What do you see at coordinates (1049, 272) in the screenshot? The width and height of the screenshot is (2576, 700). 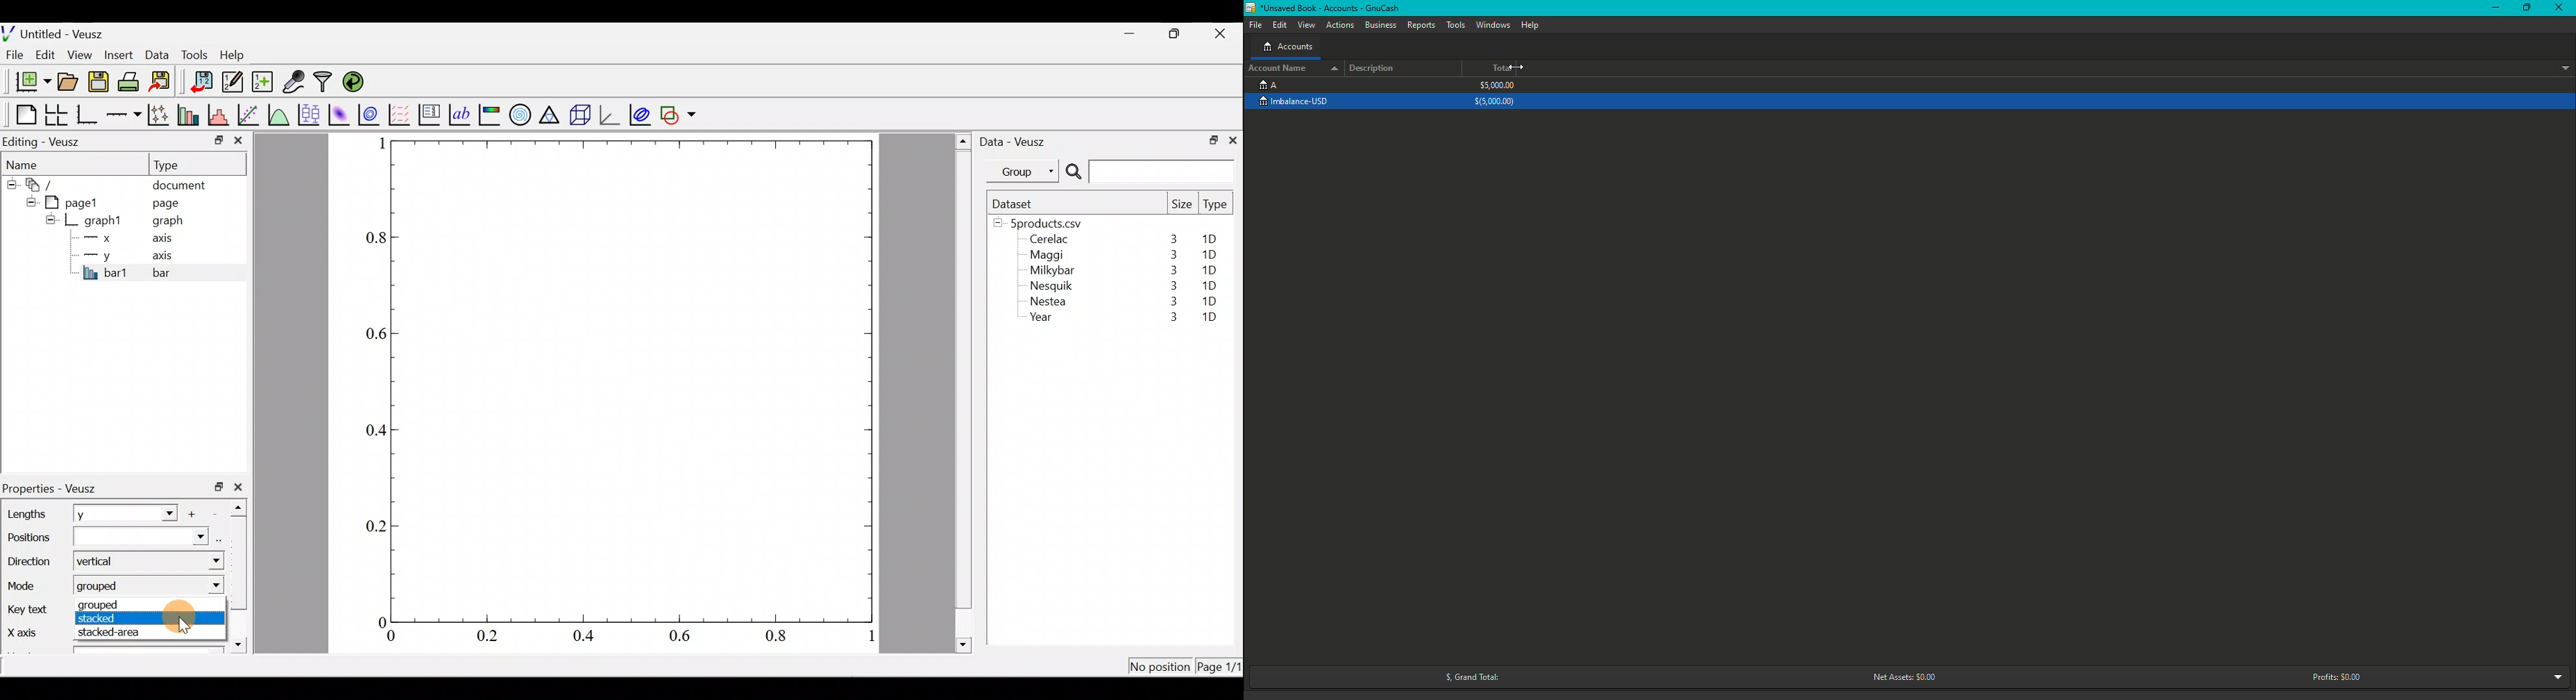 I see `Milkybar` at bounding box center [1049, 272].